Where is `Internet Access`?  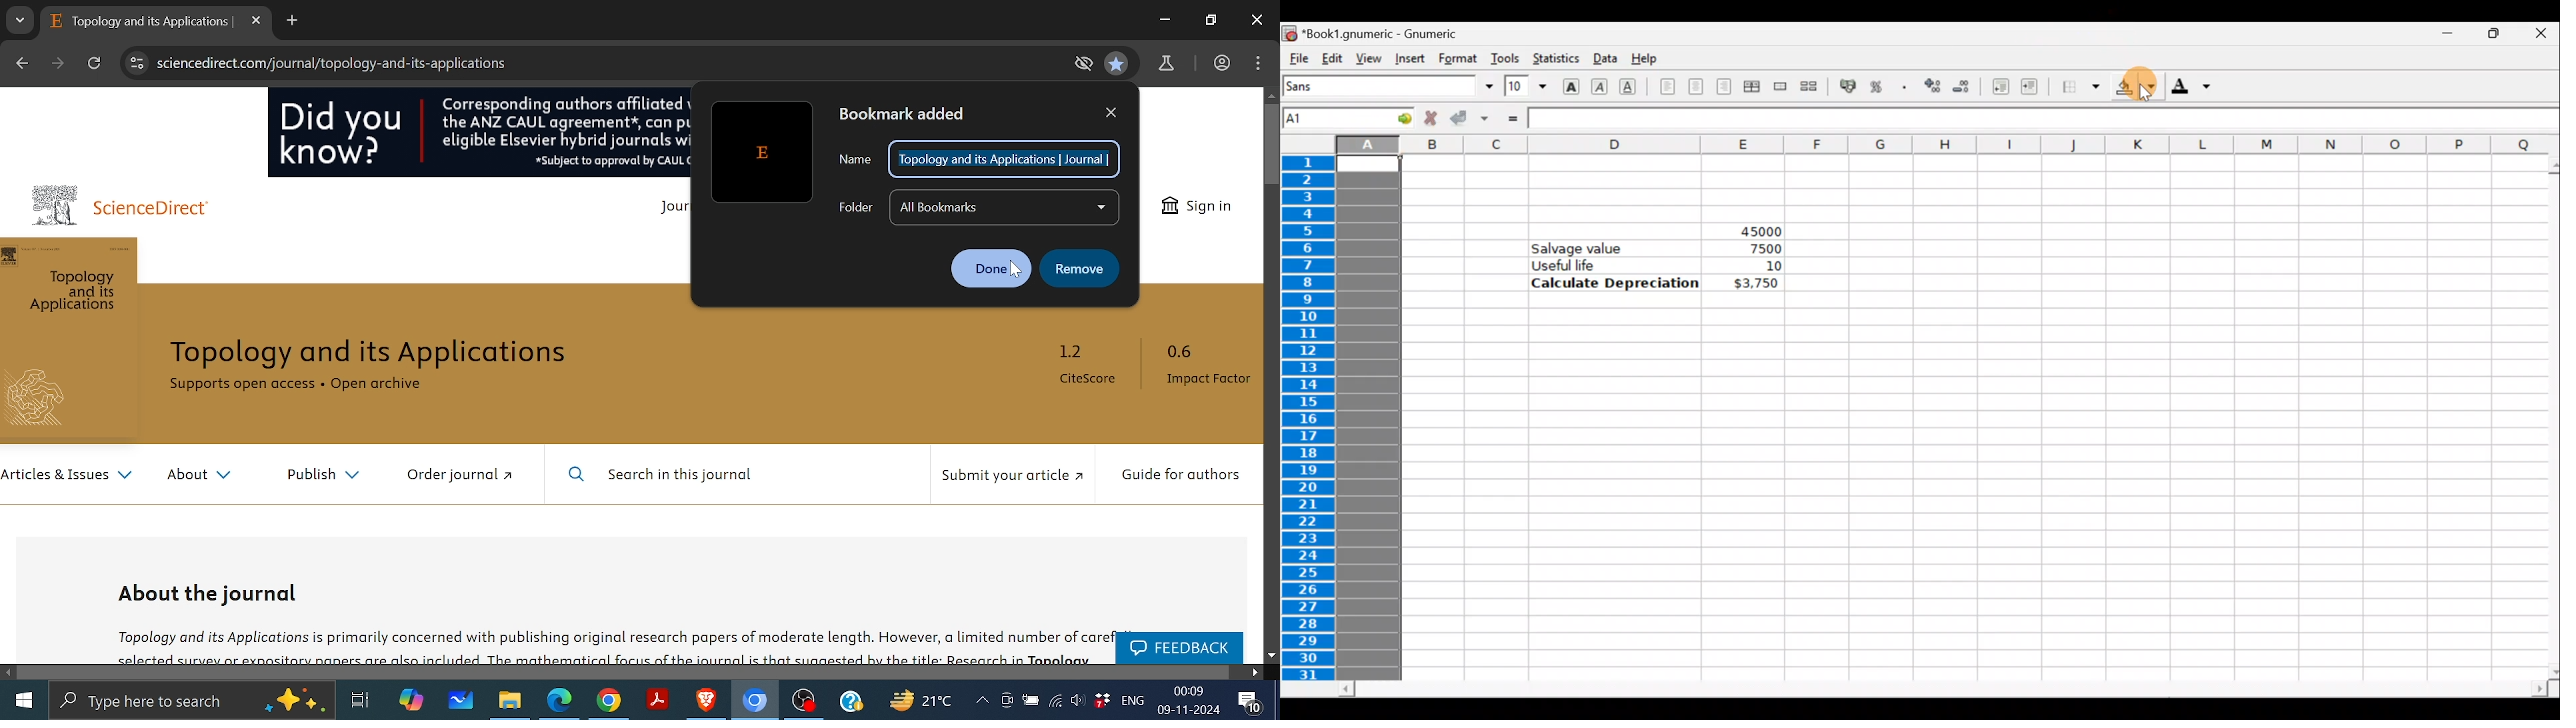 Internet Access is located at coordinates (1055, 700).